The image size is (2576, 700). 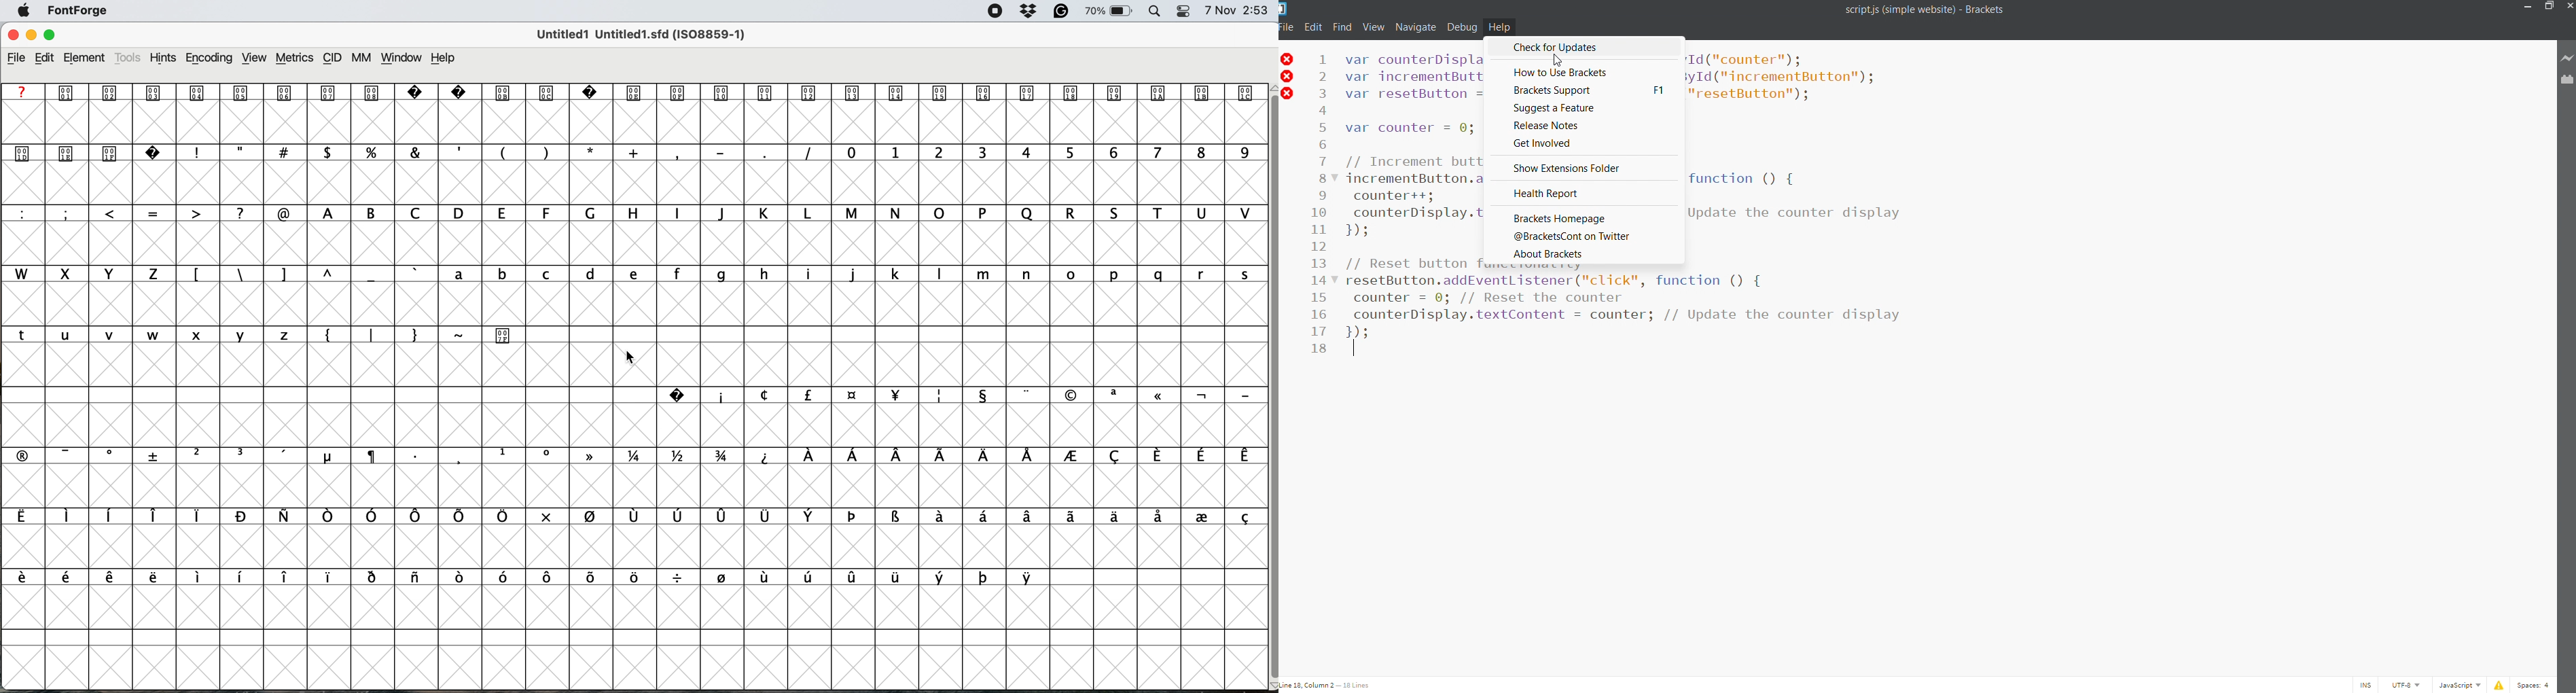 I want to click on special icon, so click(x=503, y=334).